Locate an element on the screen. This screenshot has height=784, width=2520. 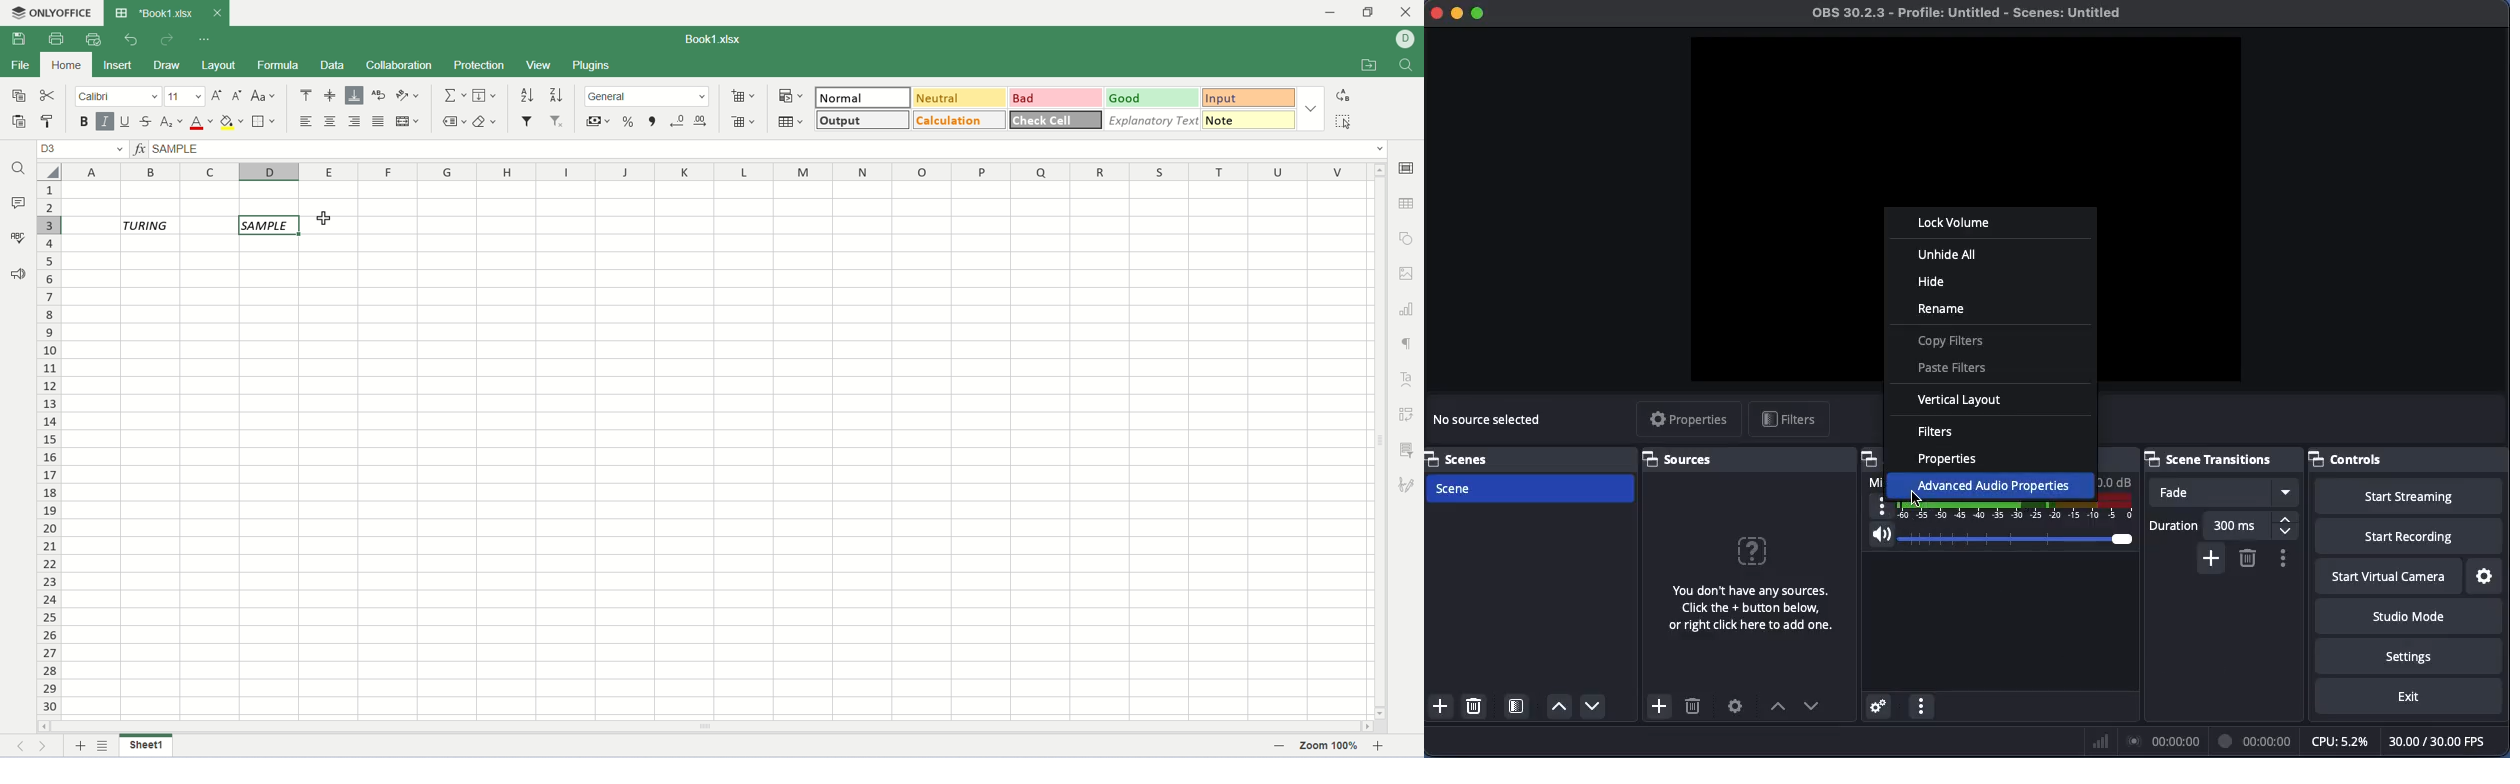
Filters is located at coordinates (1936, 431).